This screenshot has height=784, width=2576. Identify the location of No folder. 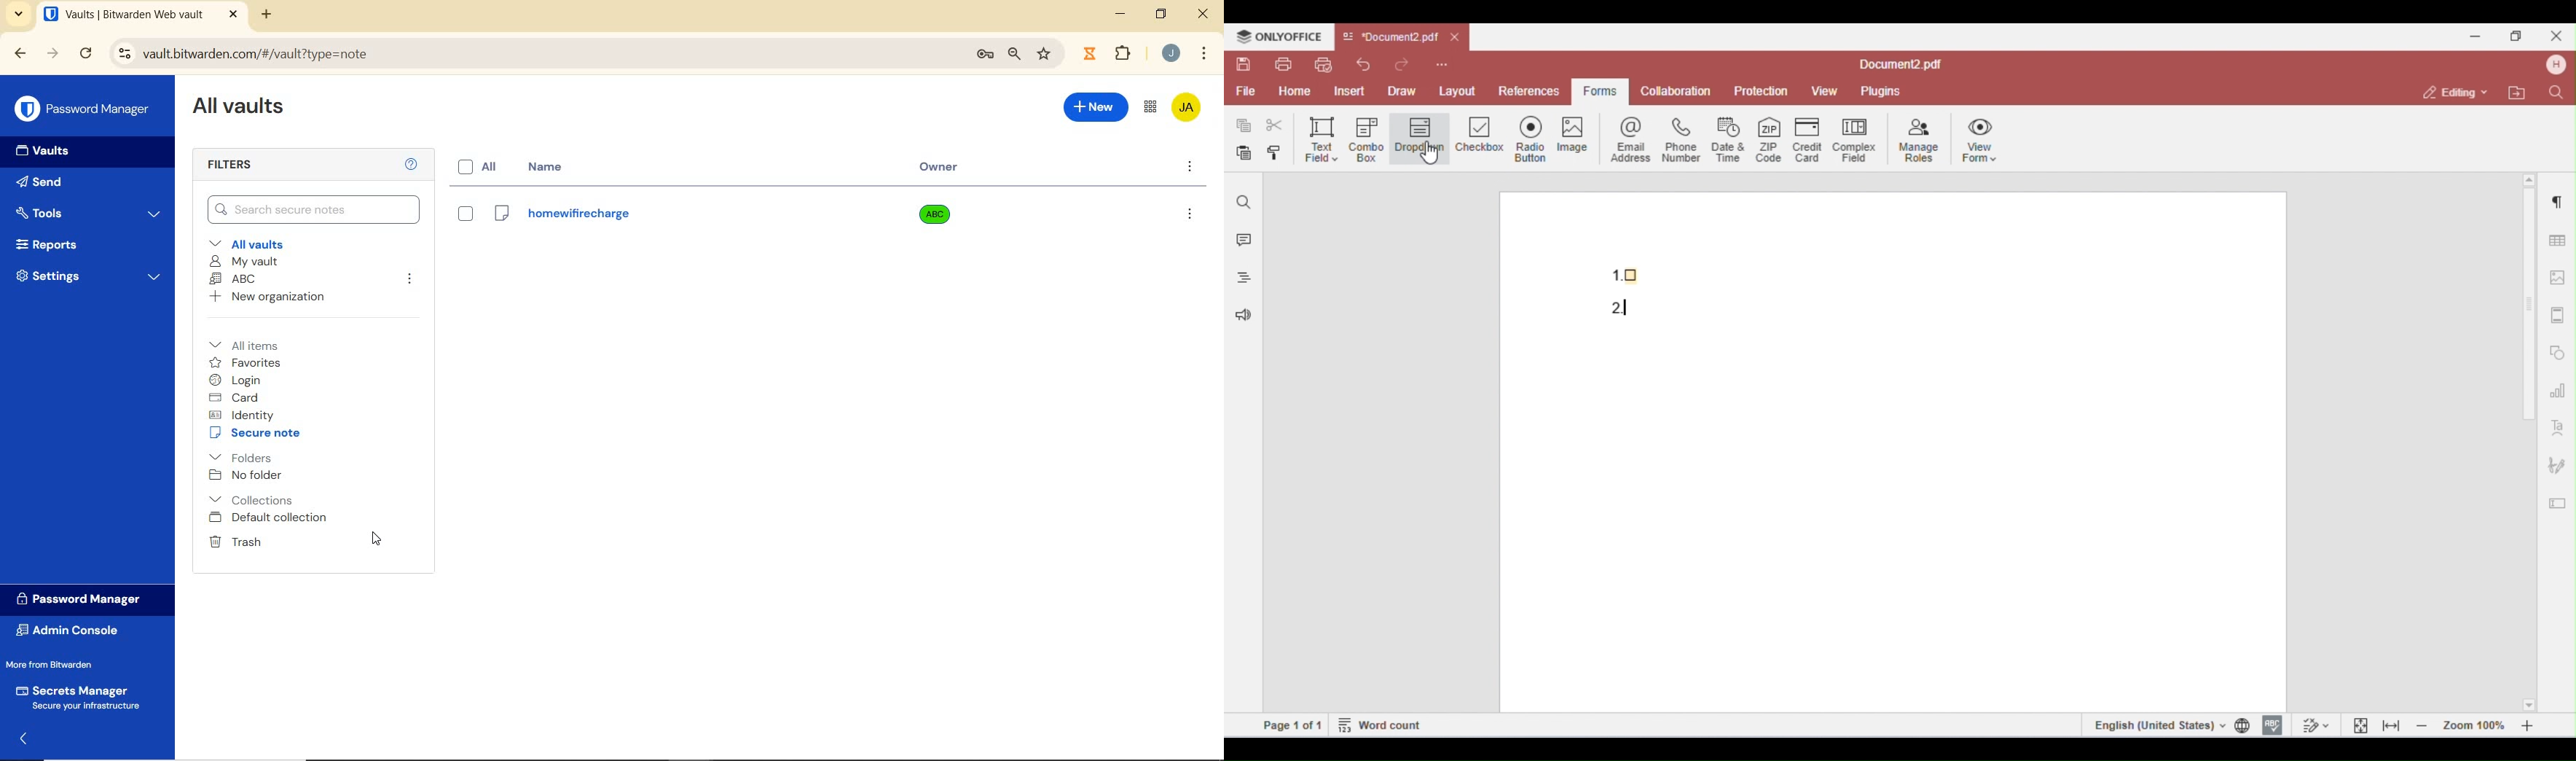
(246, 475).